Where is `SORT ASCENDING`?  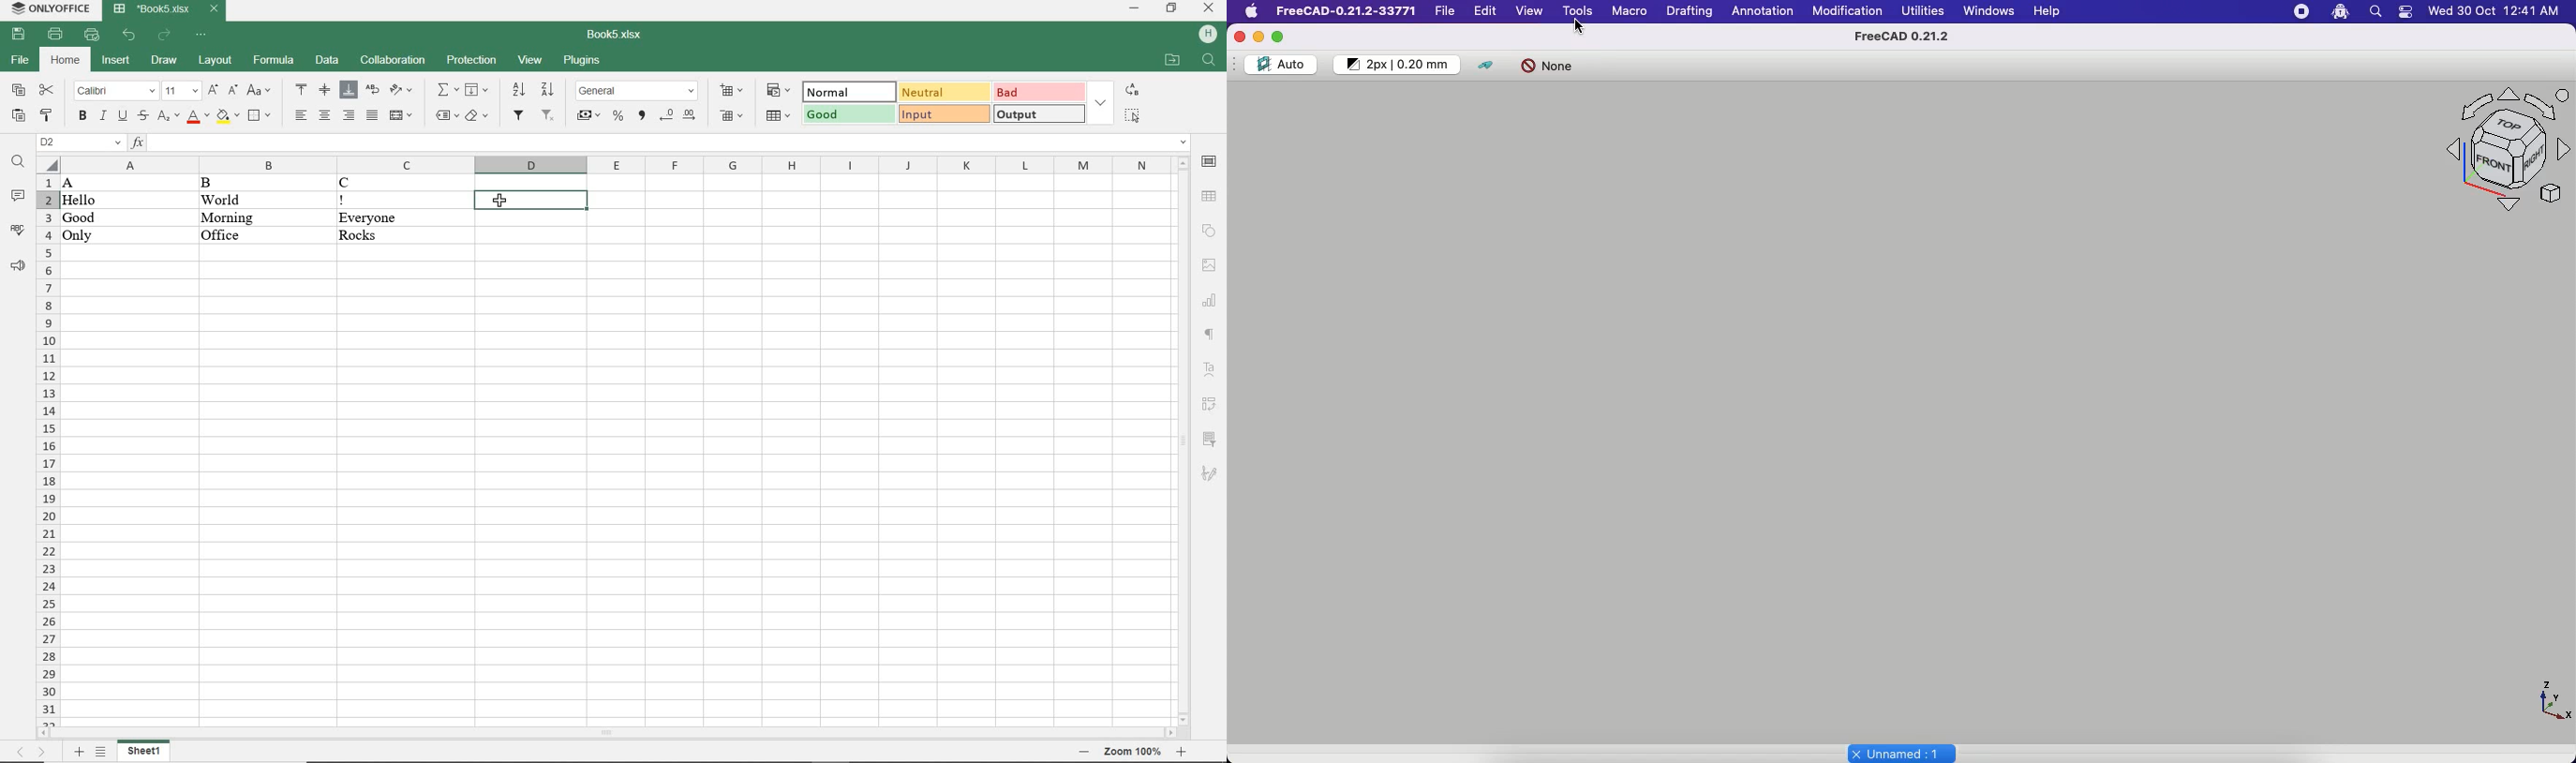 SORT ASCENDING is located at coordinates (519, 90).